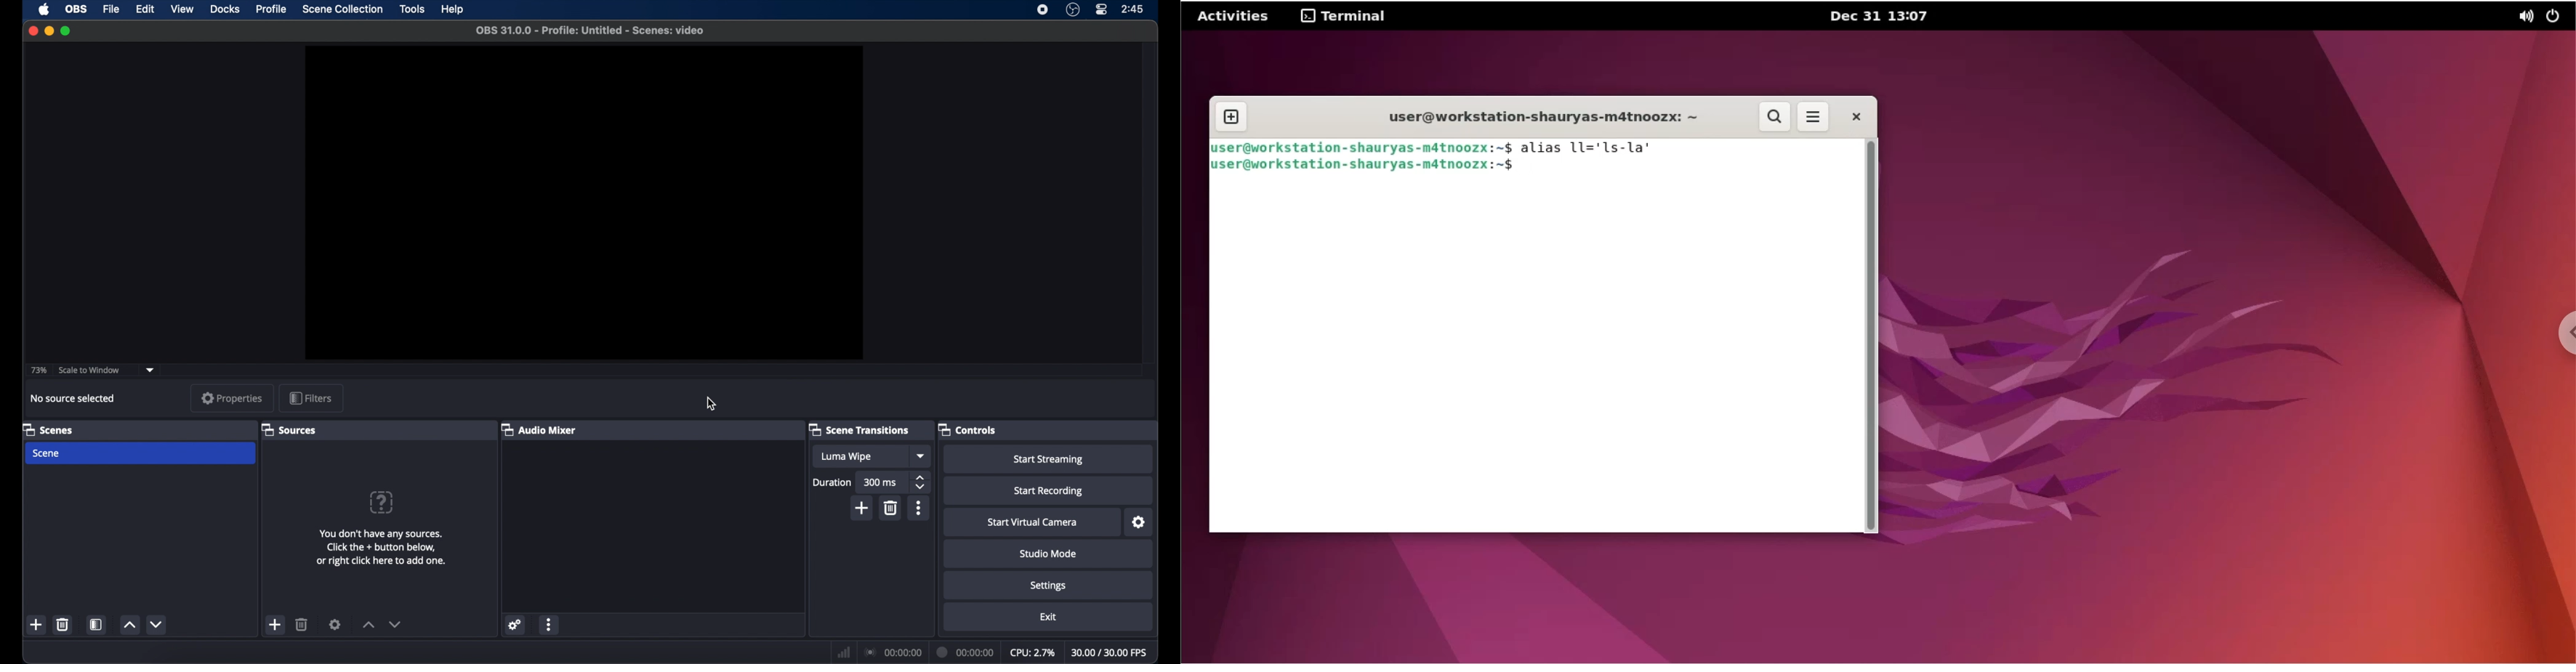 The width and height of the screenshot is (2576, 672). Describe the element at coordinates (38, 371) in the screenshot. I see `73%` at that location.